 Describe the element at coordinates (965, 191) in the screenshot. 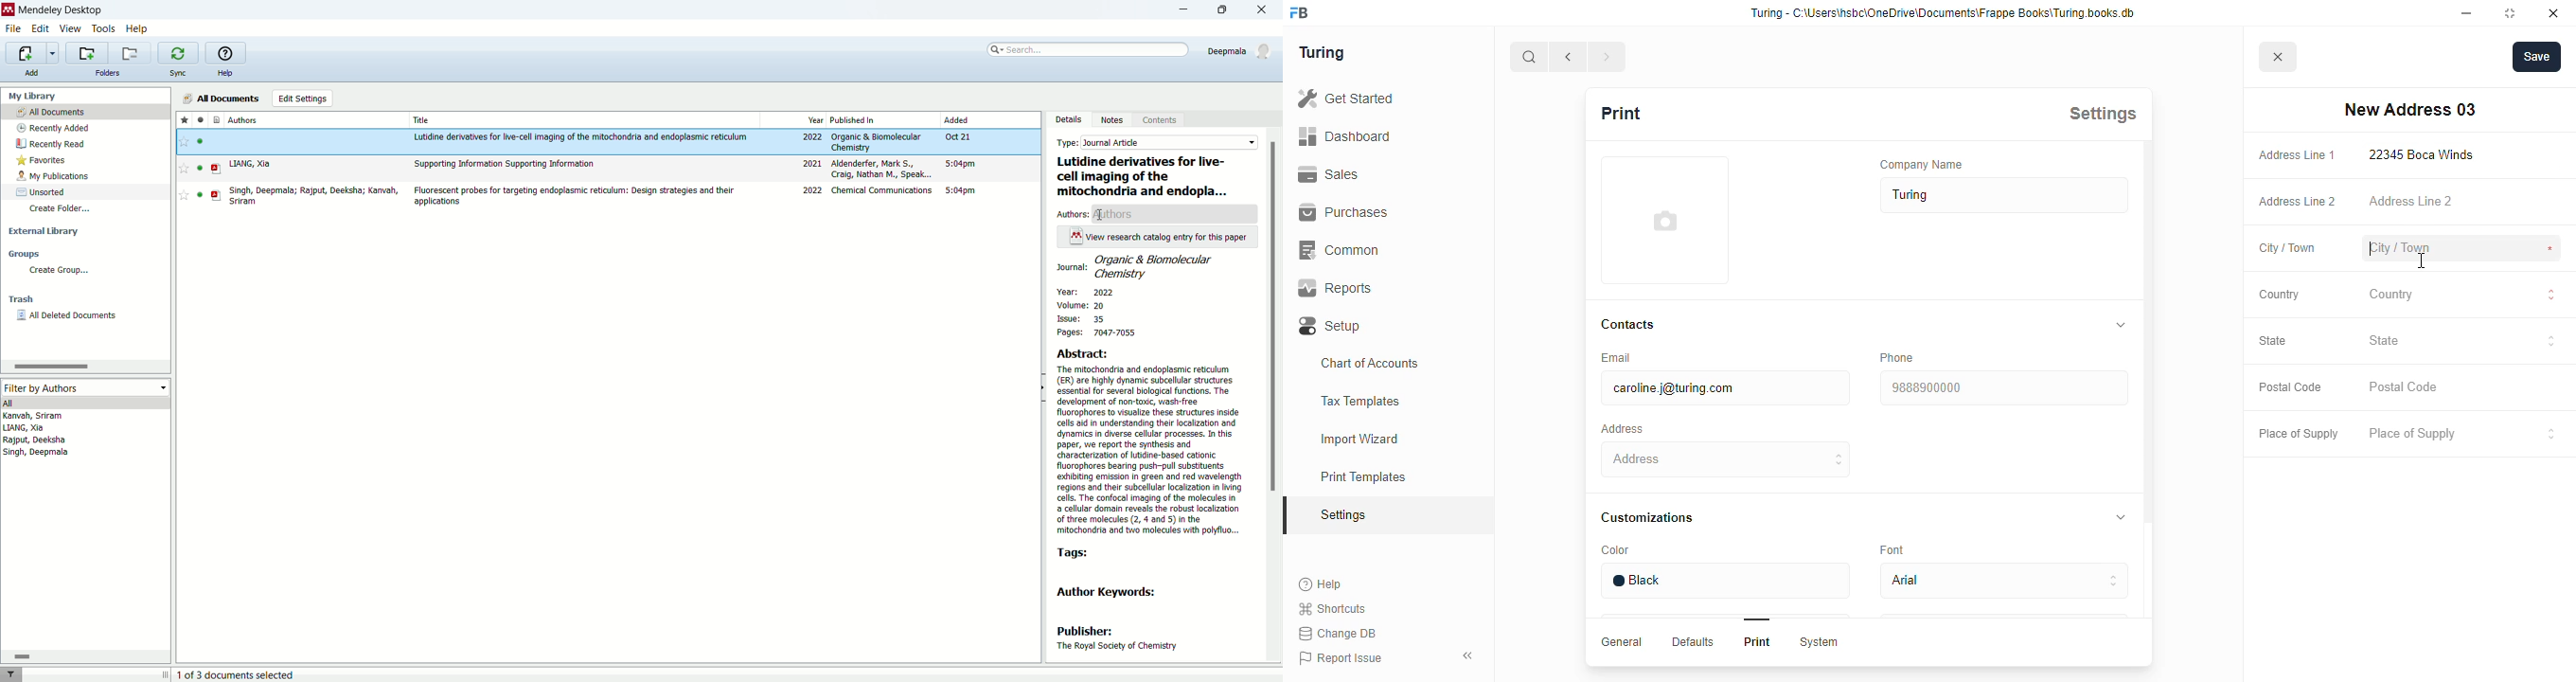

I see `5:04 pm` at that location.